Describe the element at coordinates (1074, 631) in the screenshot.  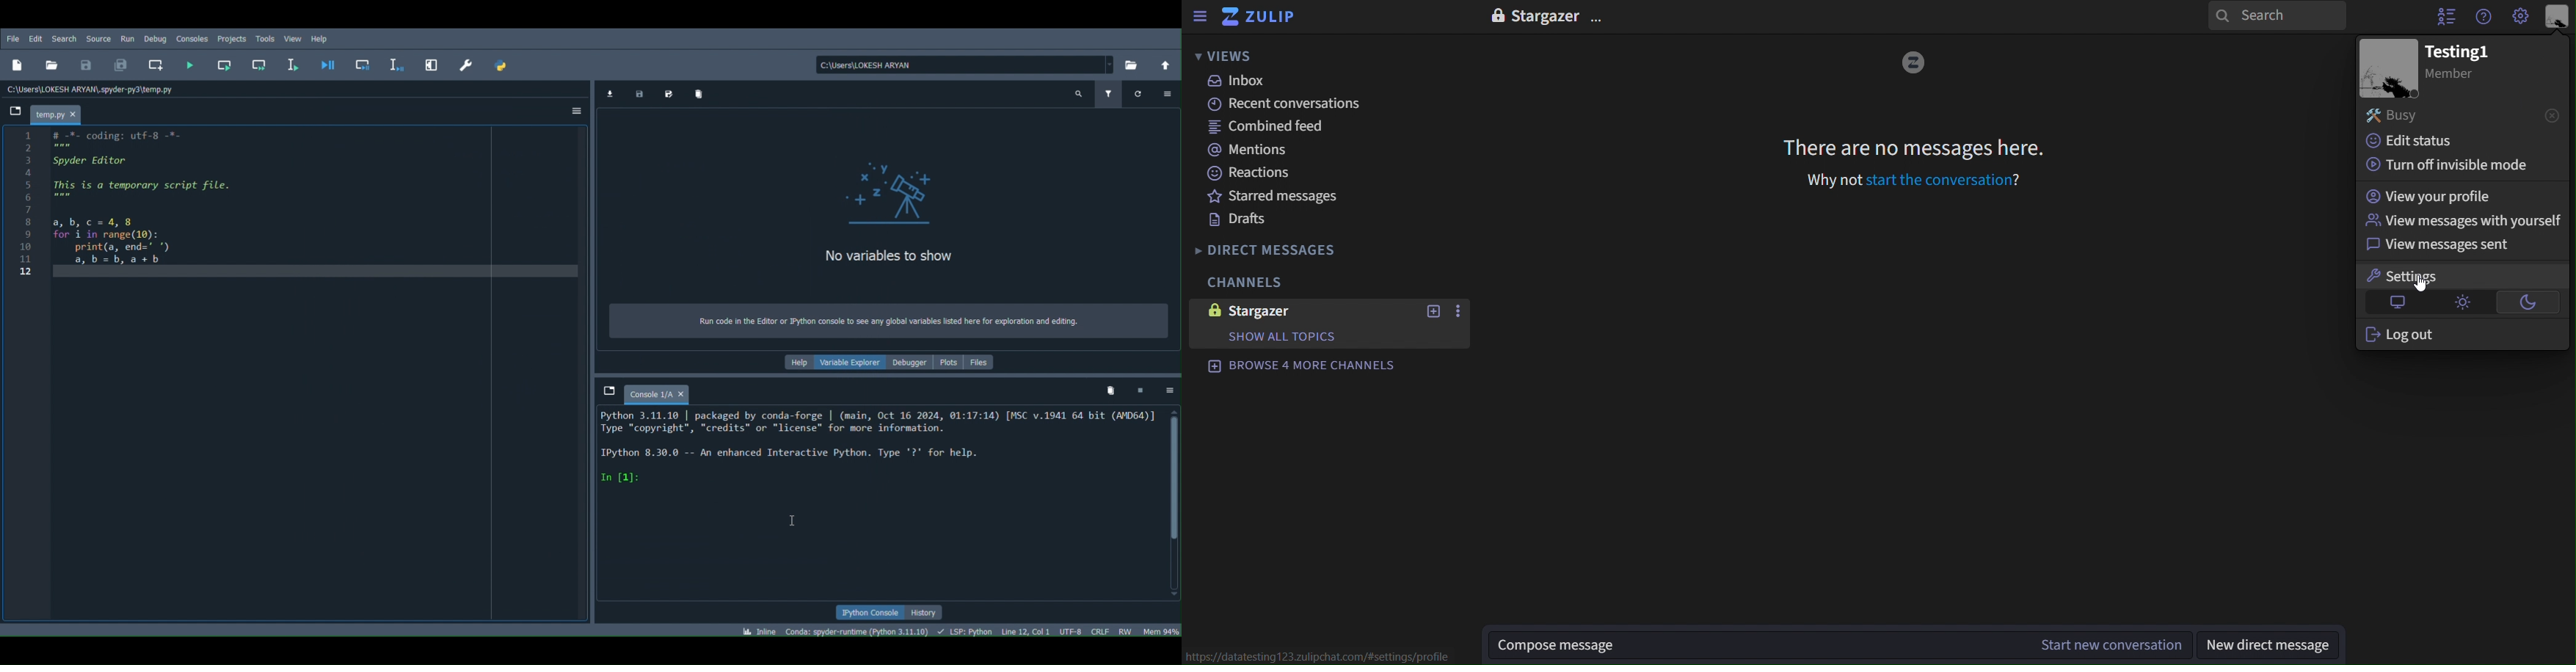
I see `Encoding` at that location.